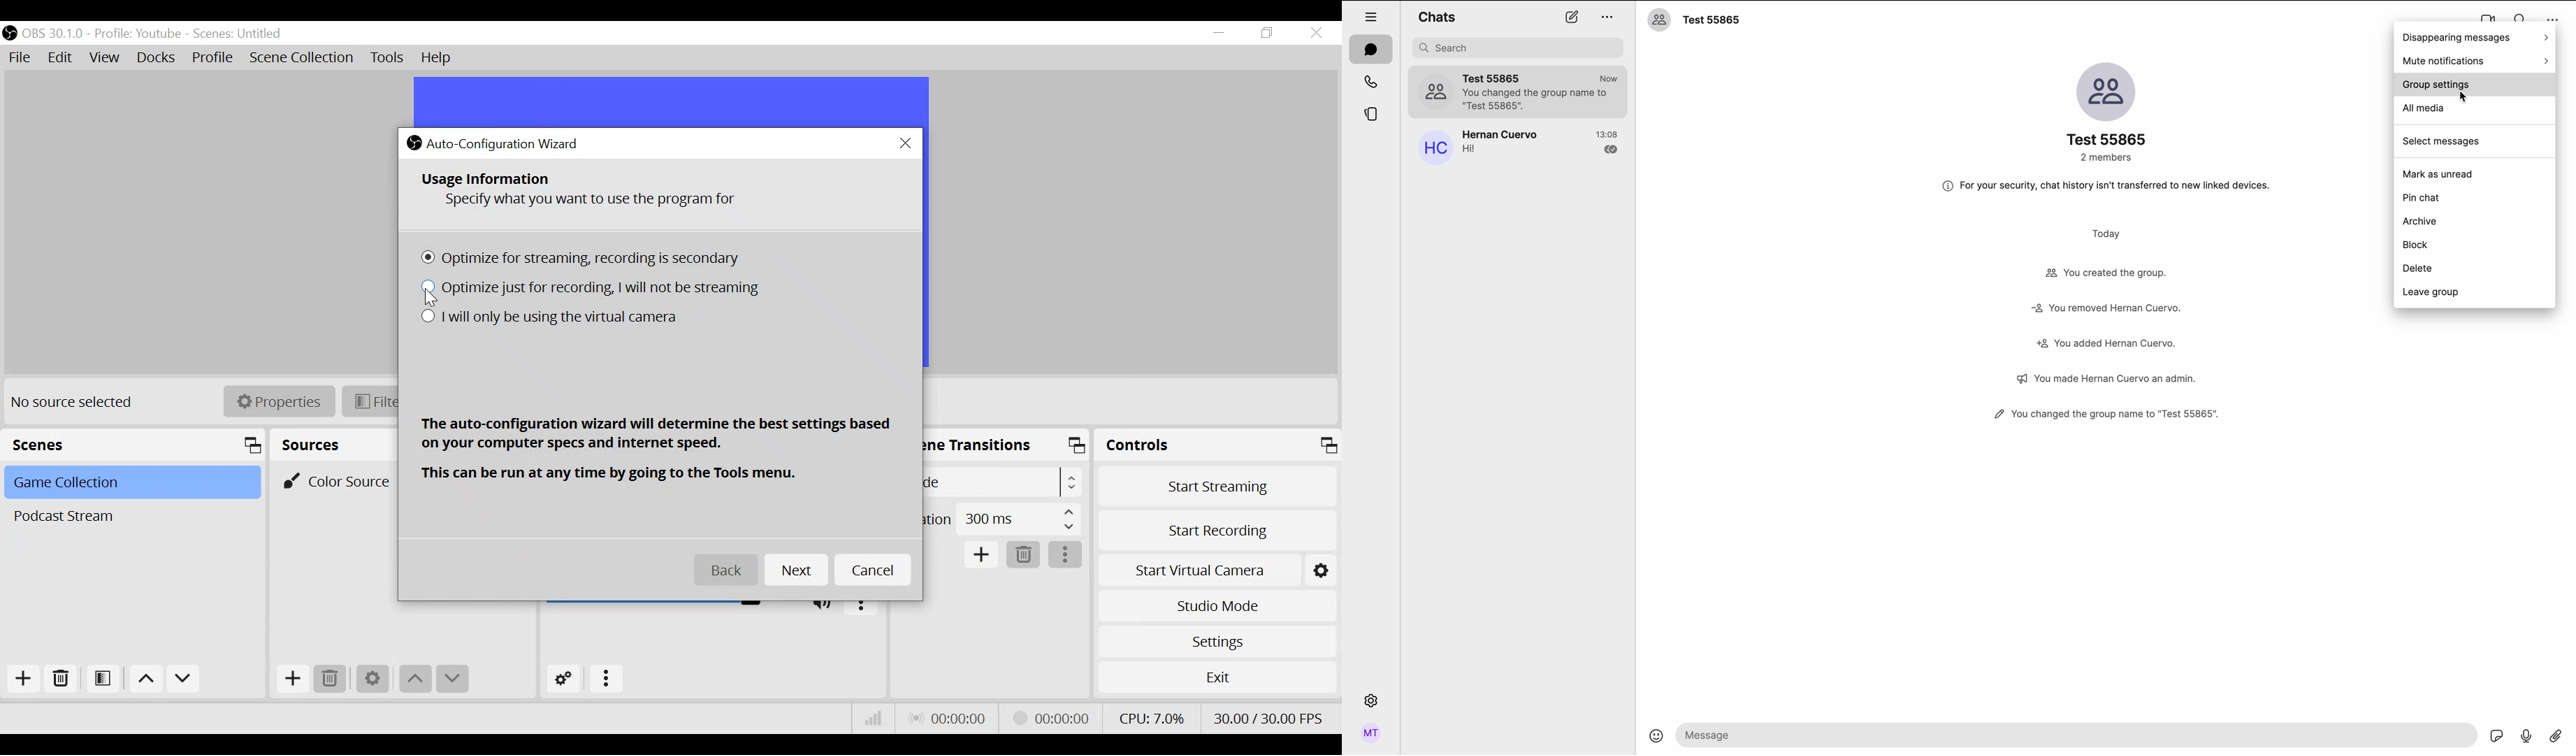 The height and width of the screenshot is (756, 2576). I want to click on Studio Mode, so click(1215, 608).